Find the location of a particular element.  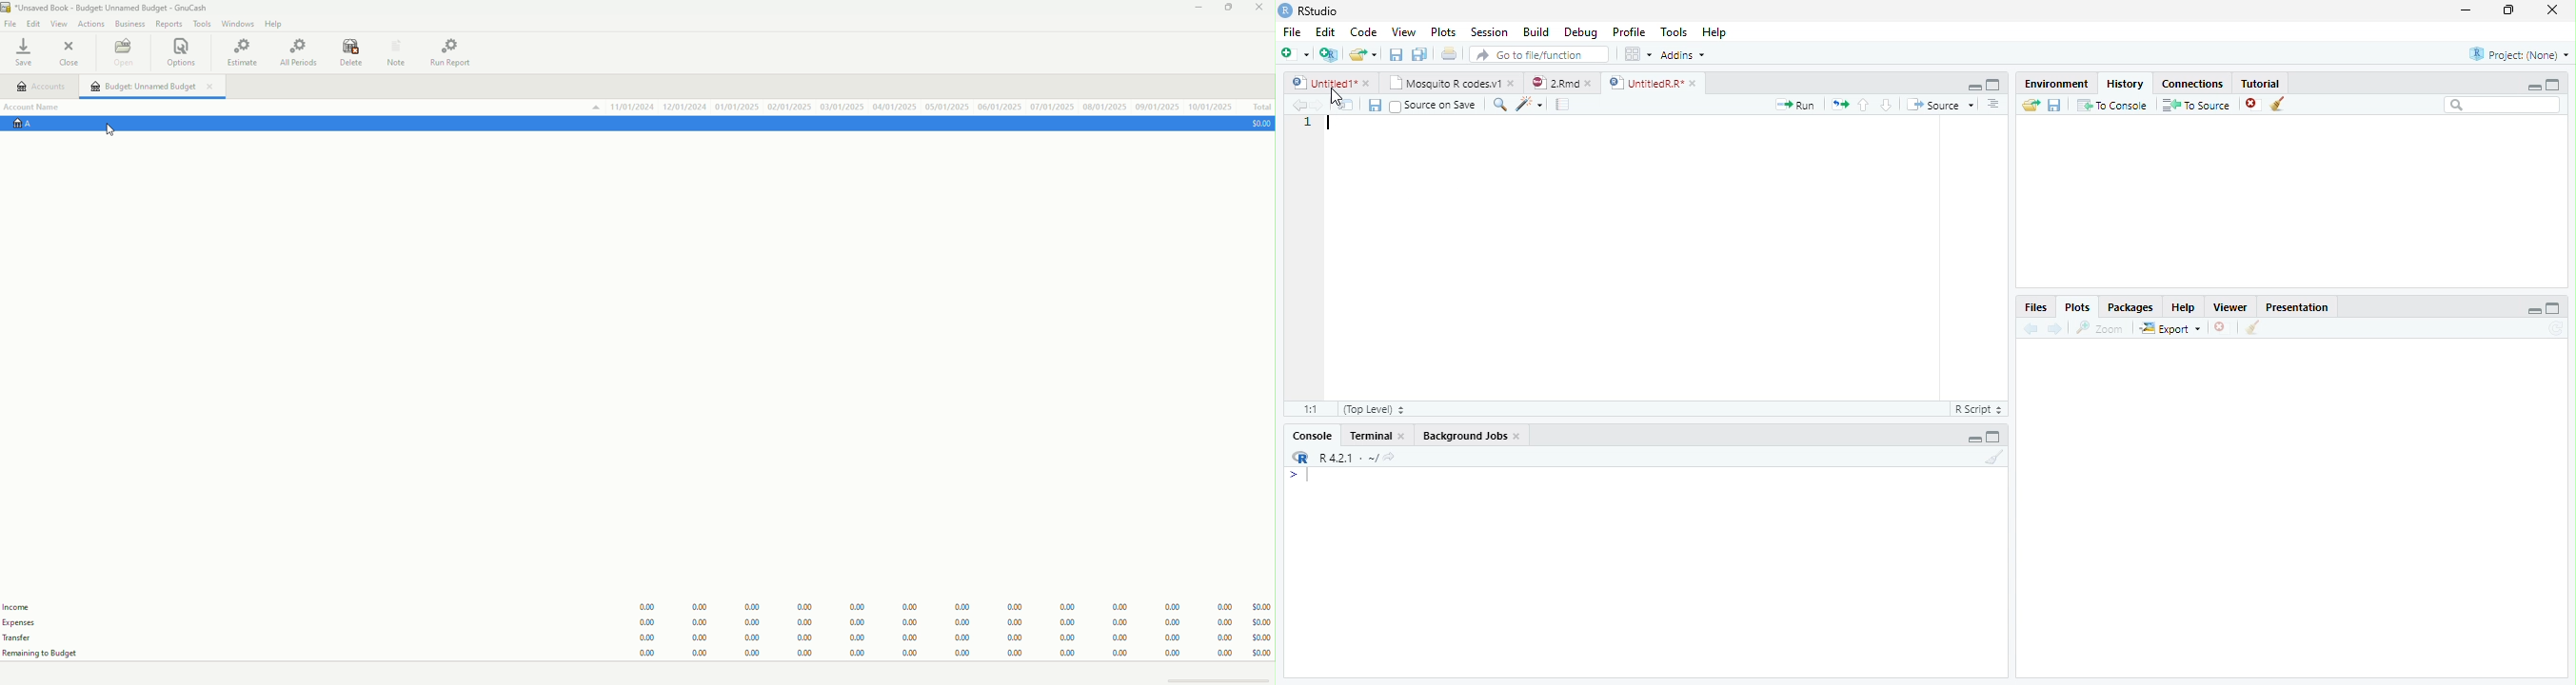

restore is located at coordinates (2508, 10).